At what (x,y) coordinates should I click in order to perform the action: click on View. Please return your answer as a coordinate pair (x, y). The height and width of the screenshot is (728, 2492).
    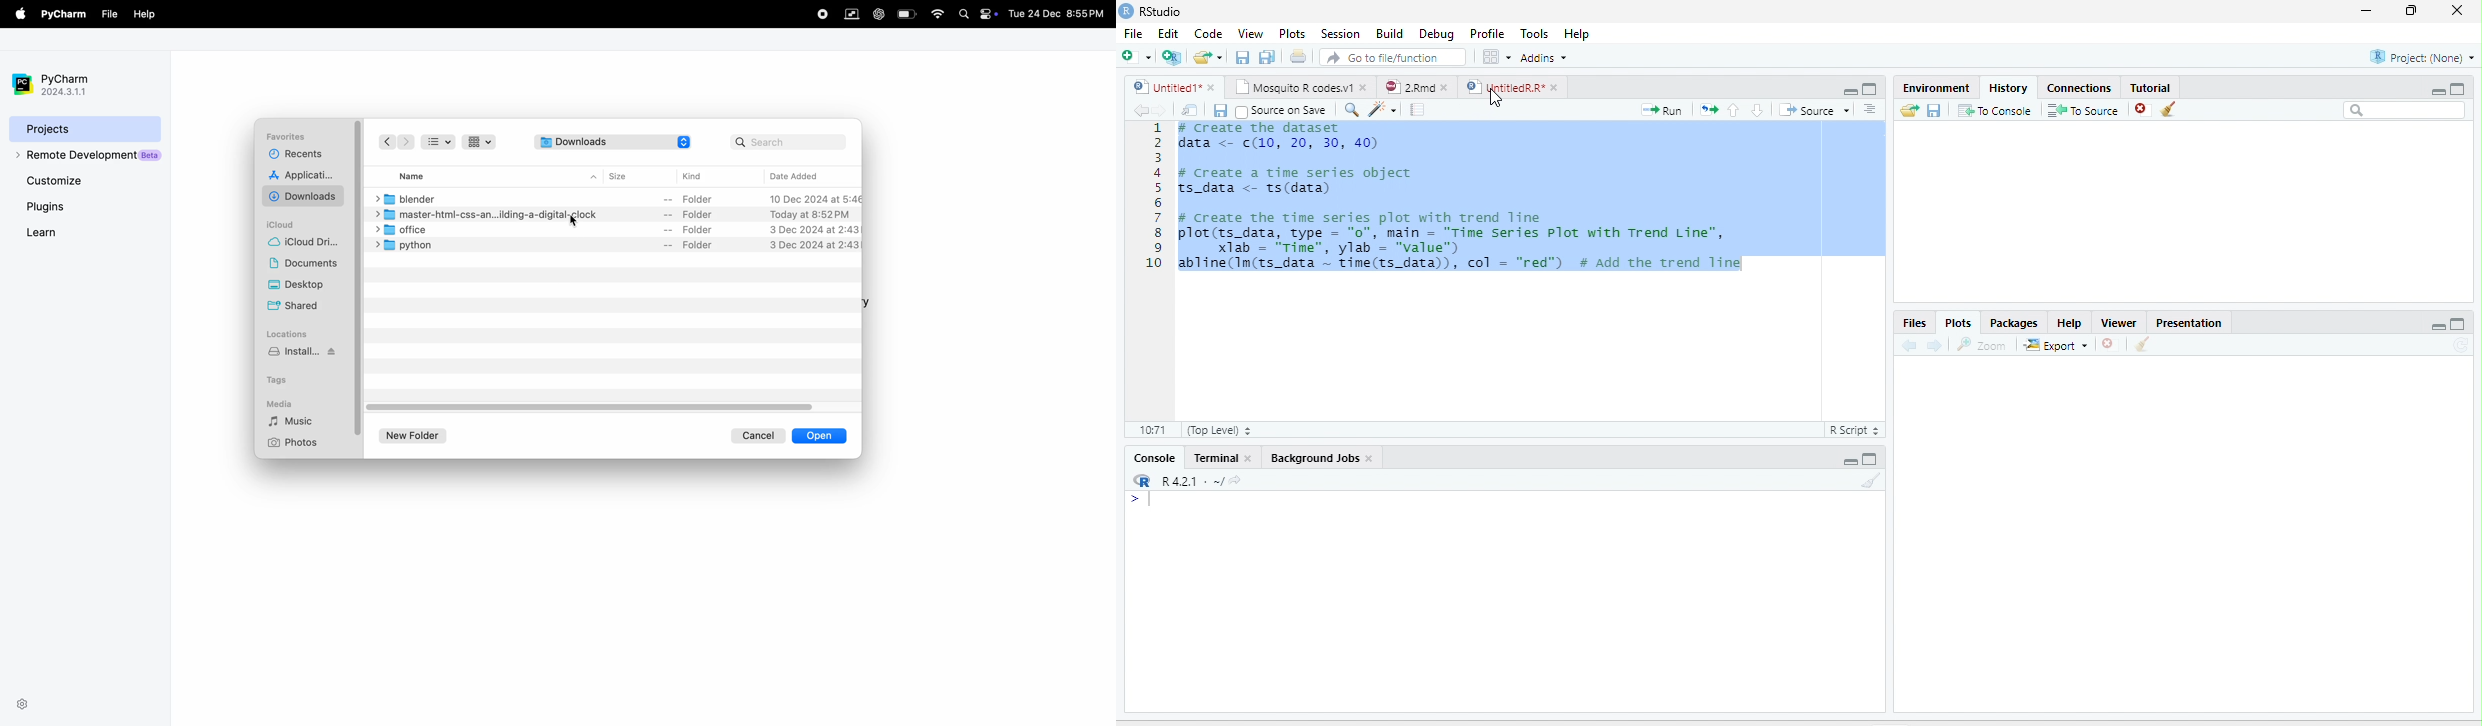
    Looking at the image, I should click on (1249, 33).